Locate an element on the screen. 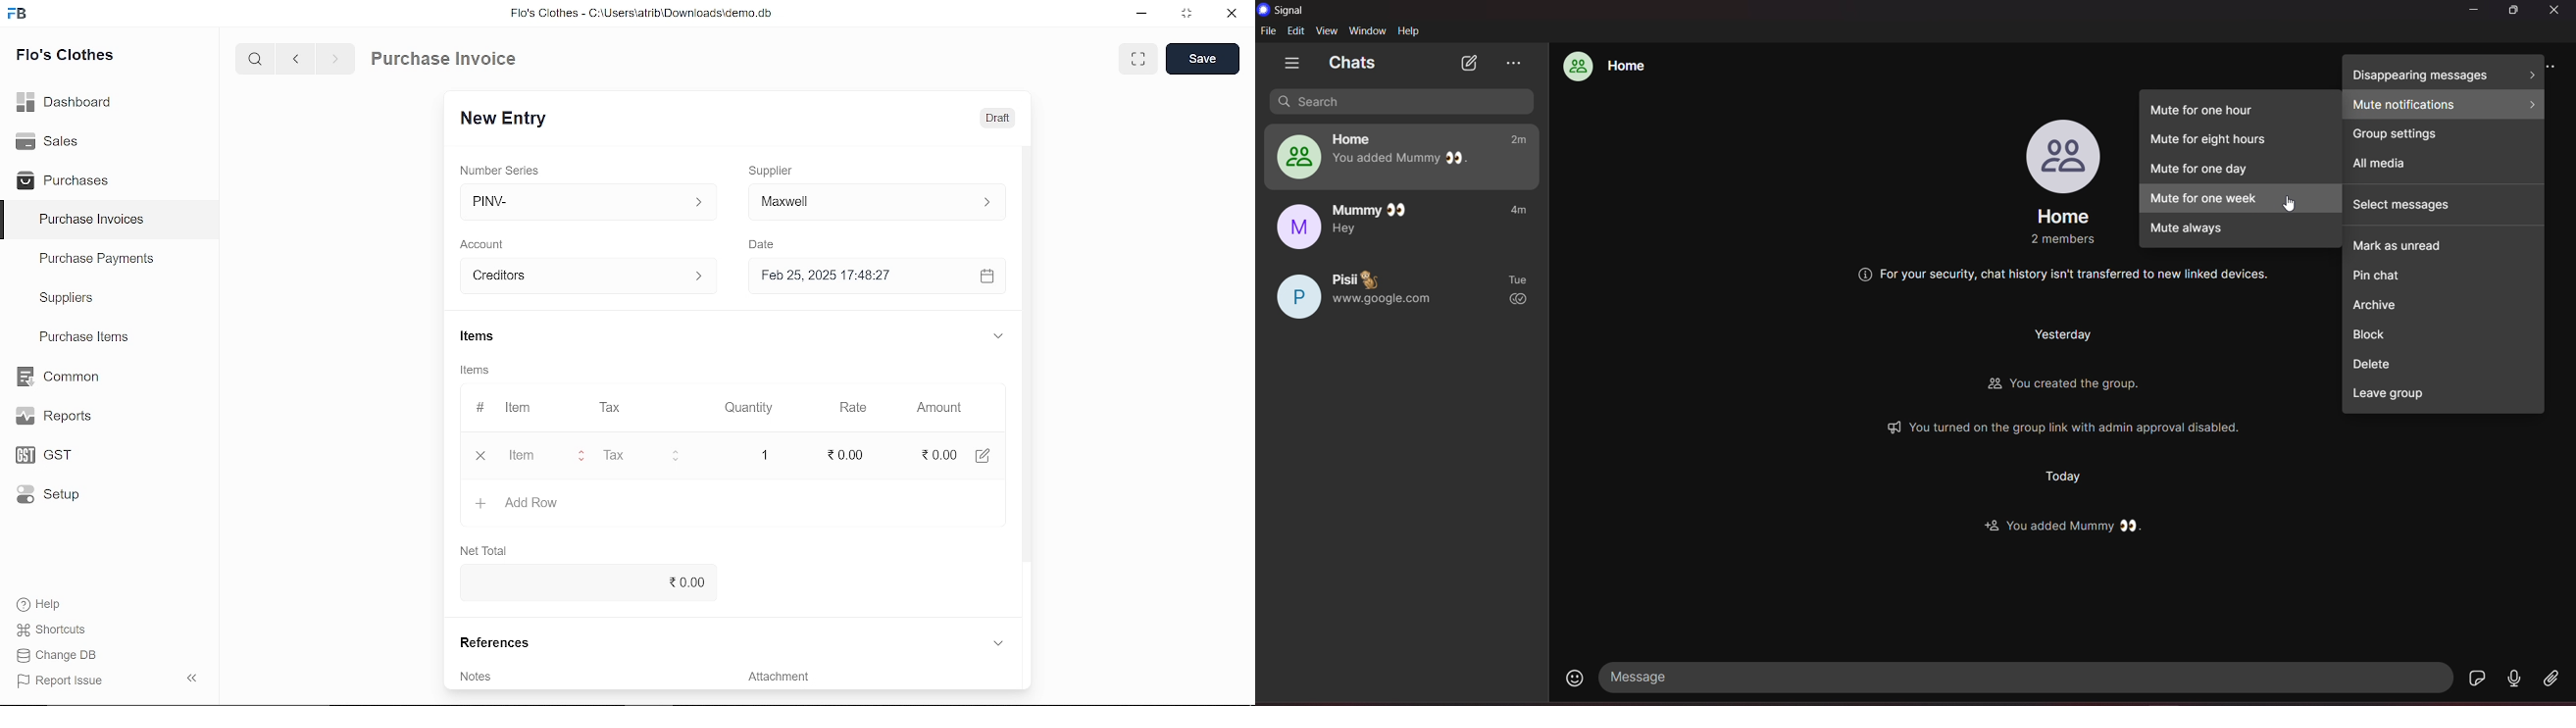  Purchase ltems is located at coordinates (81, 338).